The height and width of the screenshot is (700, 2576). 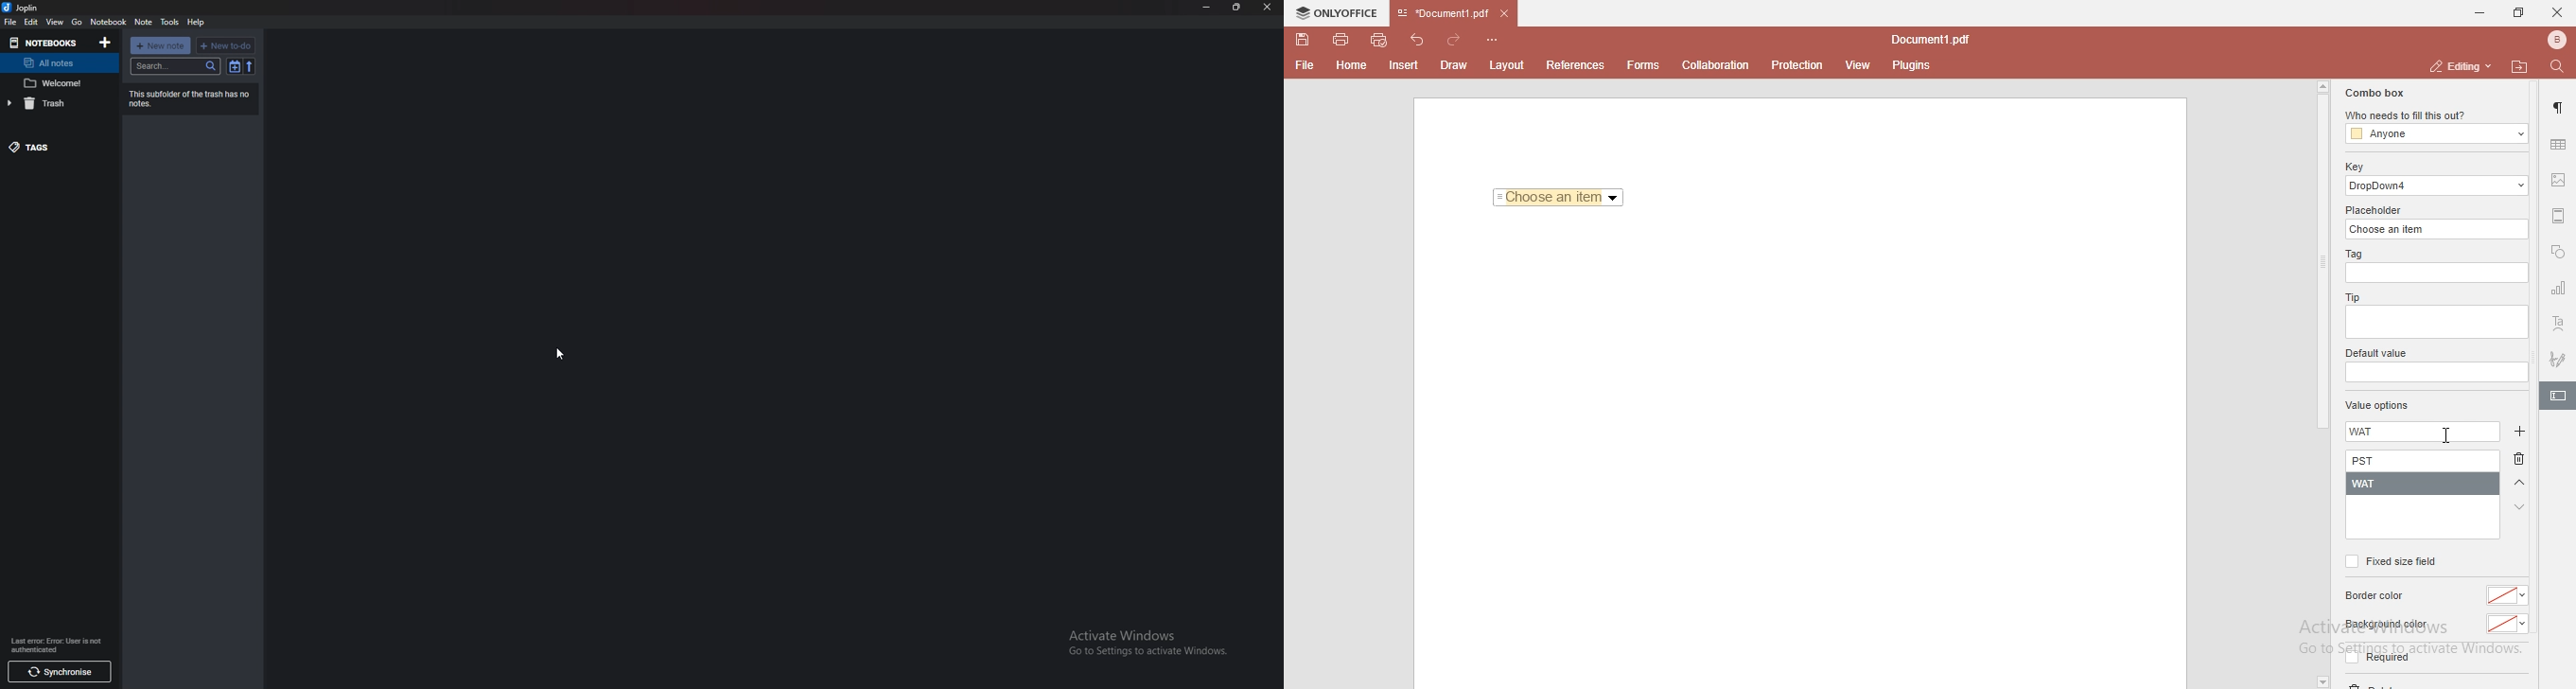 What do you see at coordinates (189, 99) in the screenshot?
I see `Info` at bounding box center [189, 99].